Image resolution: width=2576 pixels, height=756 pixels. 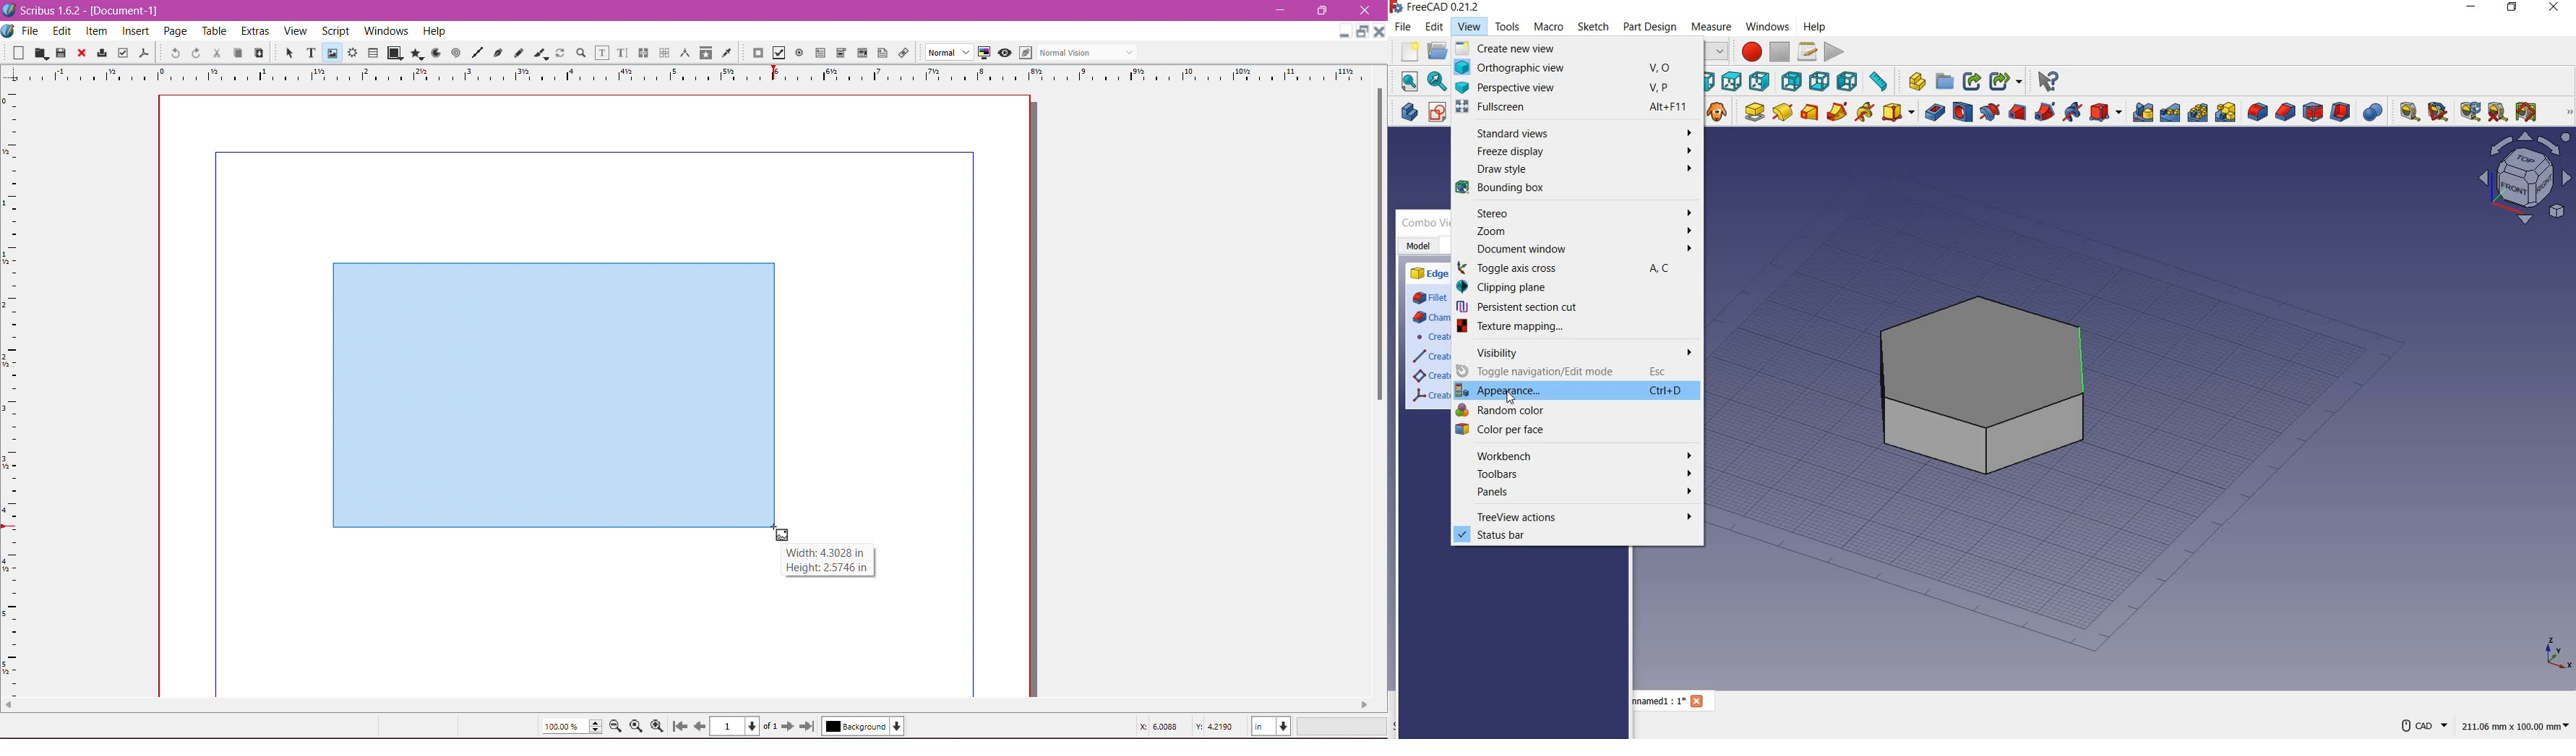 I want to click on Arc, so click(x=434, y=53).